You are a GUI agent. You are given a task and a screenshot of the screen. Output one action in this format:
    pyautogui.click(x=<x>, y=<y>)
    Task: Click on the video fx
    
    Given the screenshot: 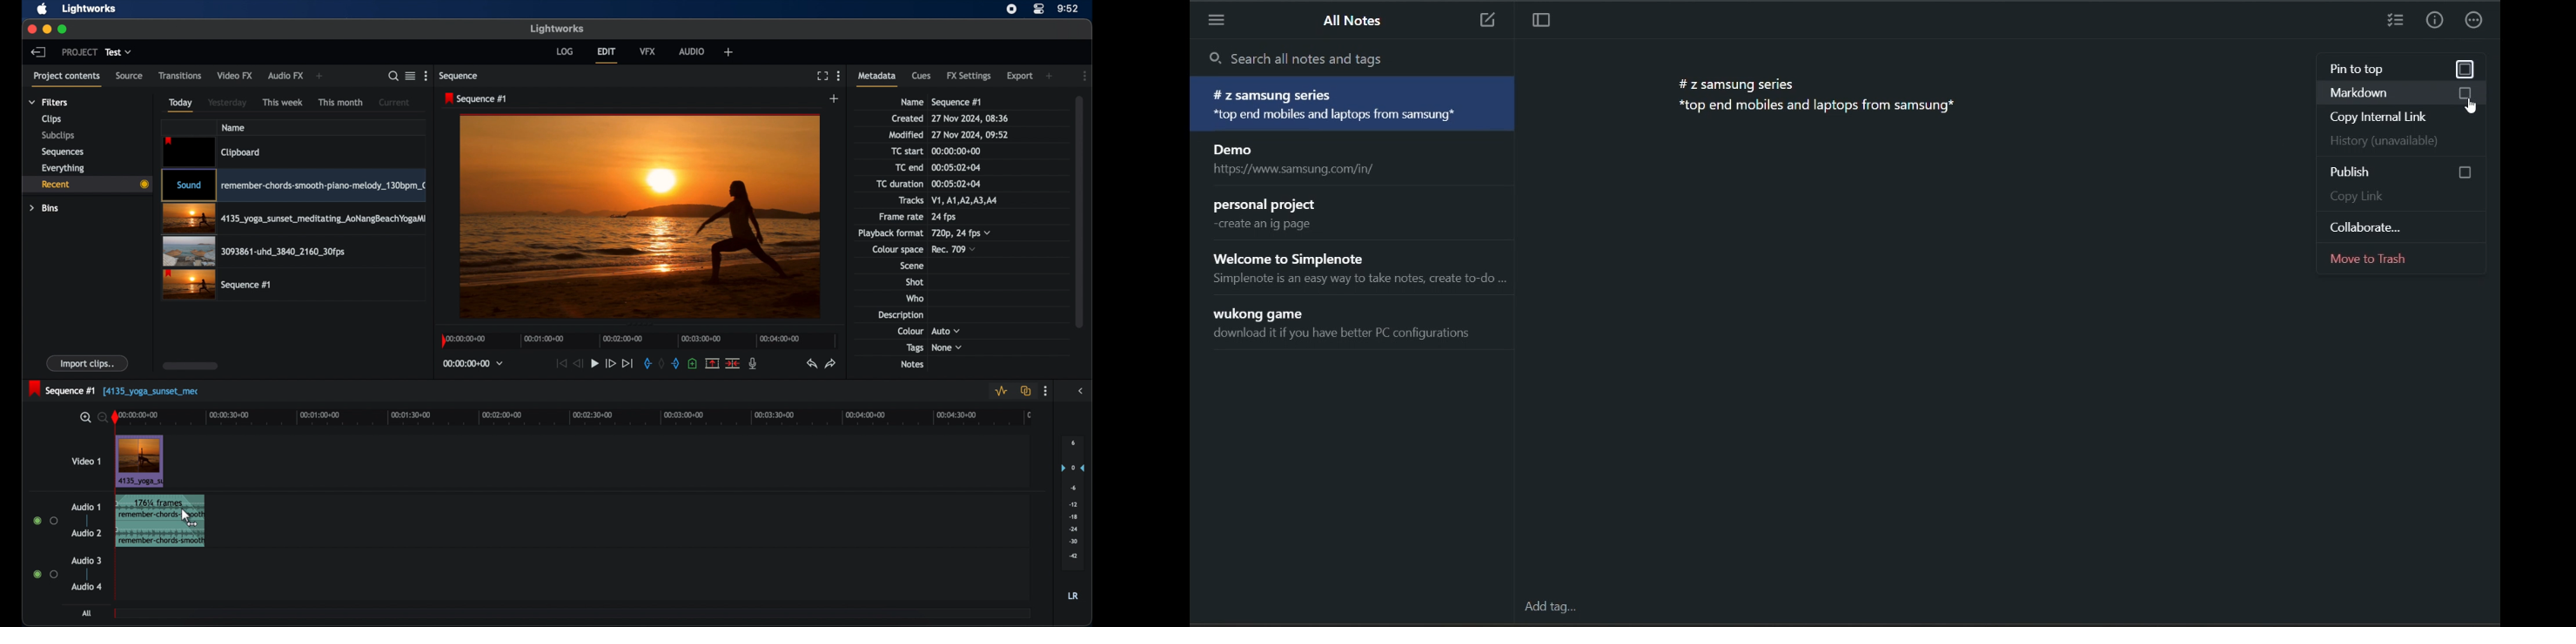 What is the action you would take?
    pyautogui.click(x=236, y=75)
    